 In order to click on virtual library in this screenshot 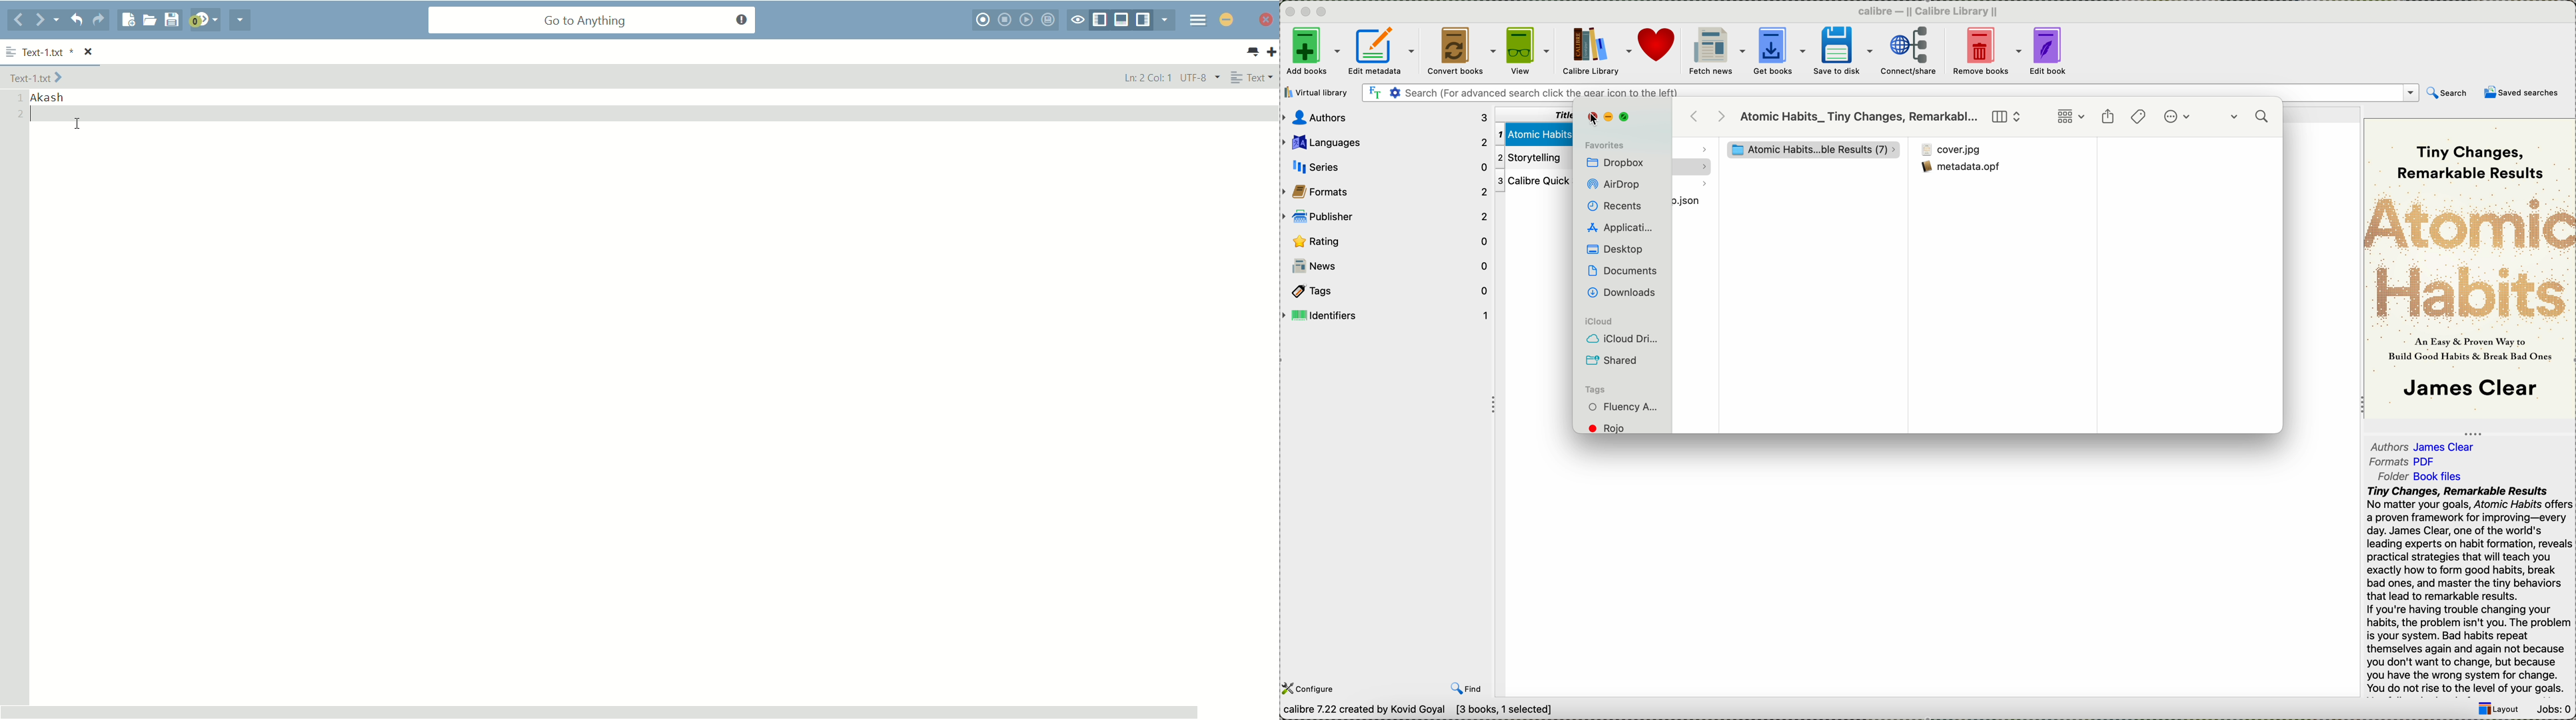, I will do `click(1318, 92)`.